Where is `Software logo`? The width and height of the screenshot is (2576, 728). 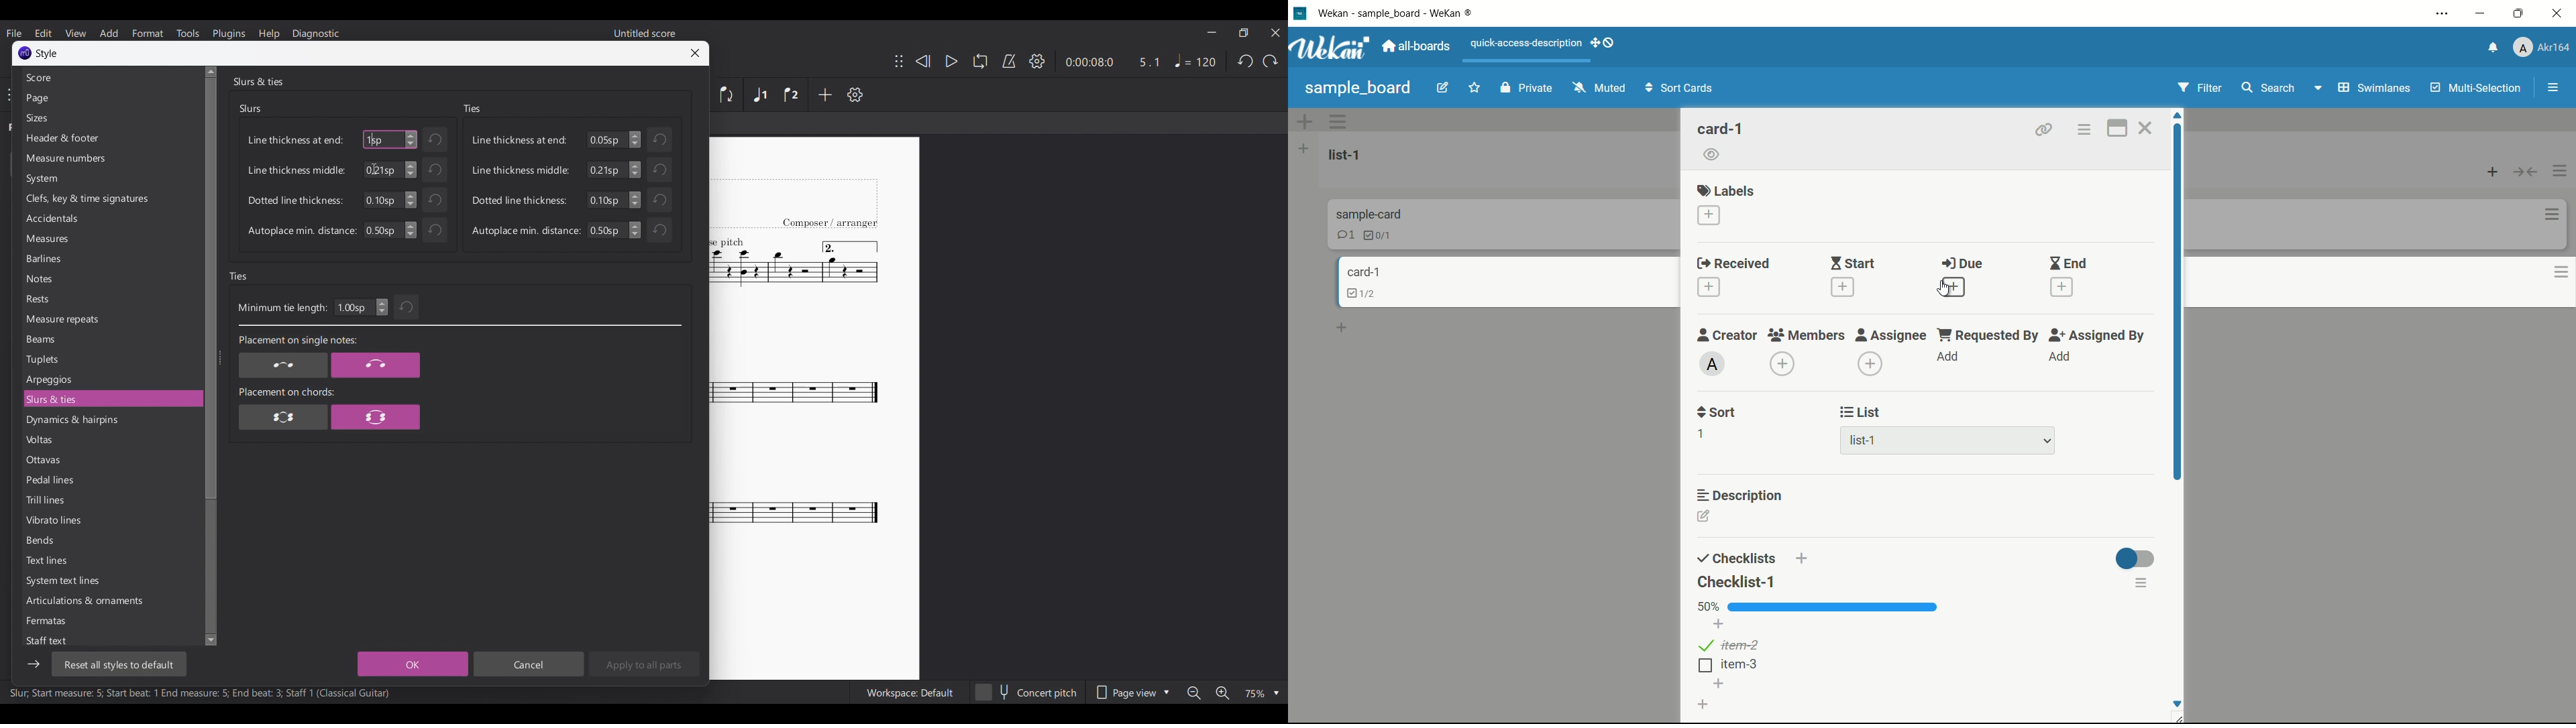 Software logo is located at coordinates (25, 53).